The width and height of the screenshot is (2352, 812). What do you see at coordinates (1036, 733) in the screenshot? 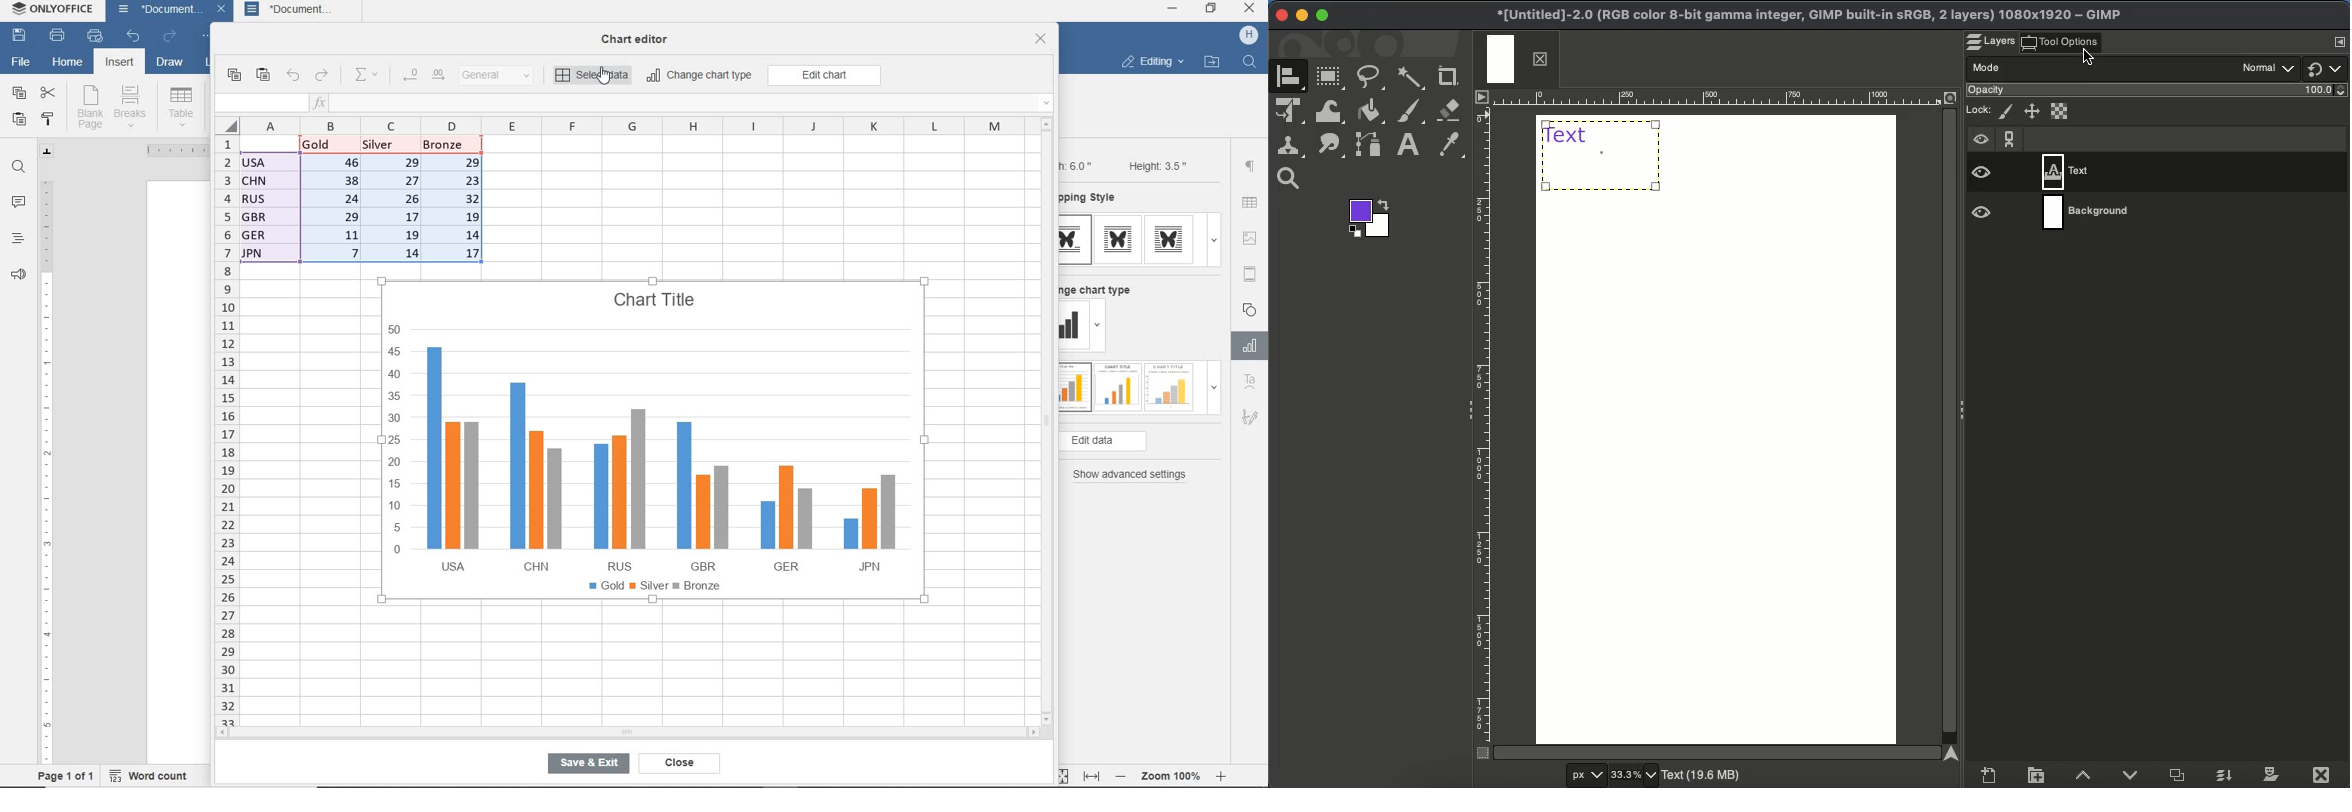
I see `scroll right` at bounding box center [1036, 733].